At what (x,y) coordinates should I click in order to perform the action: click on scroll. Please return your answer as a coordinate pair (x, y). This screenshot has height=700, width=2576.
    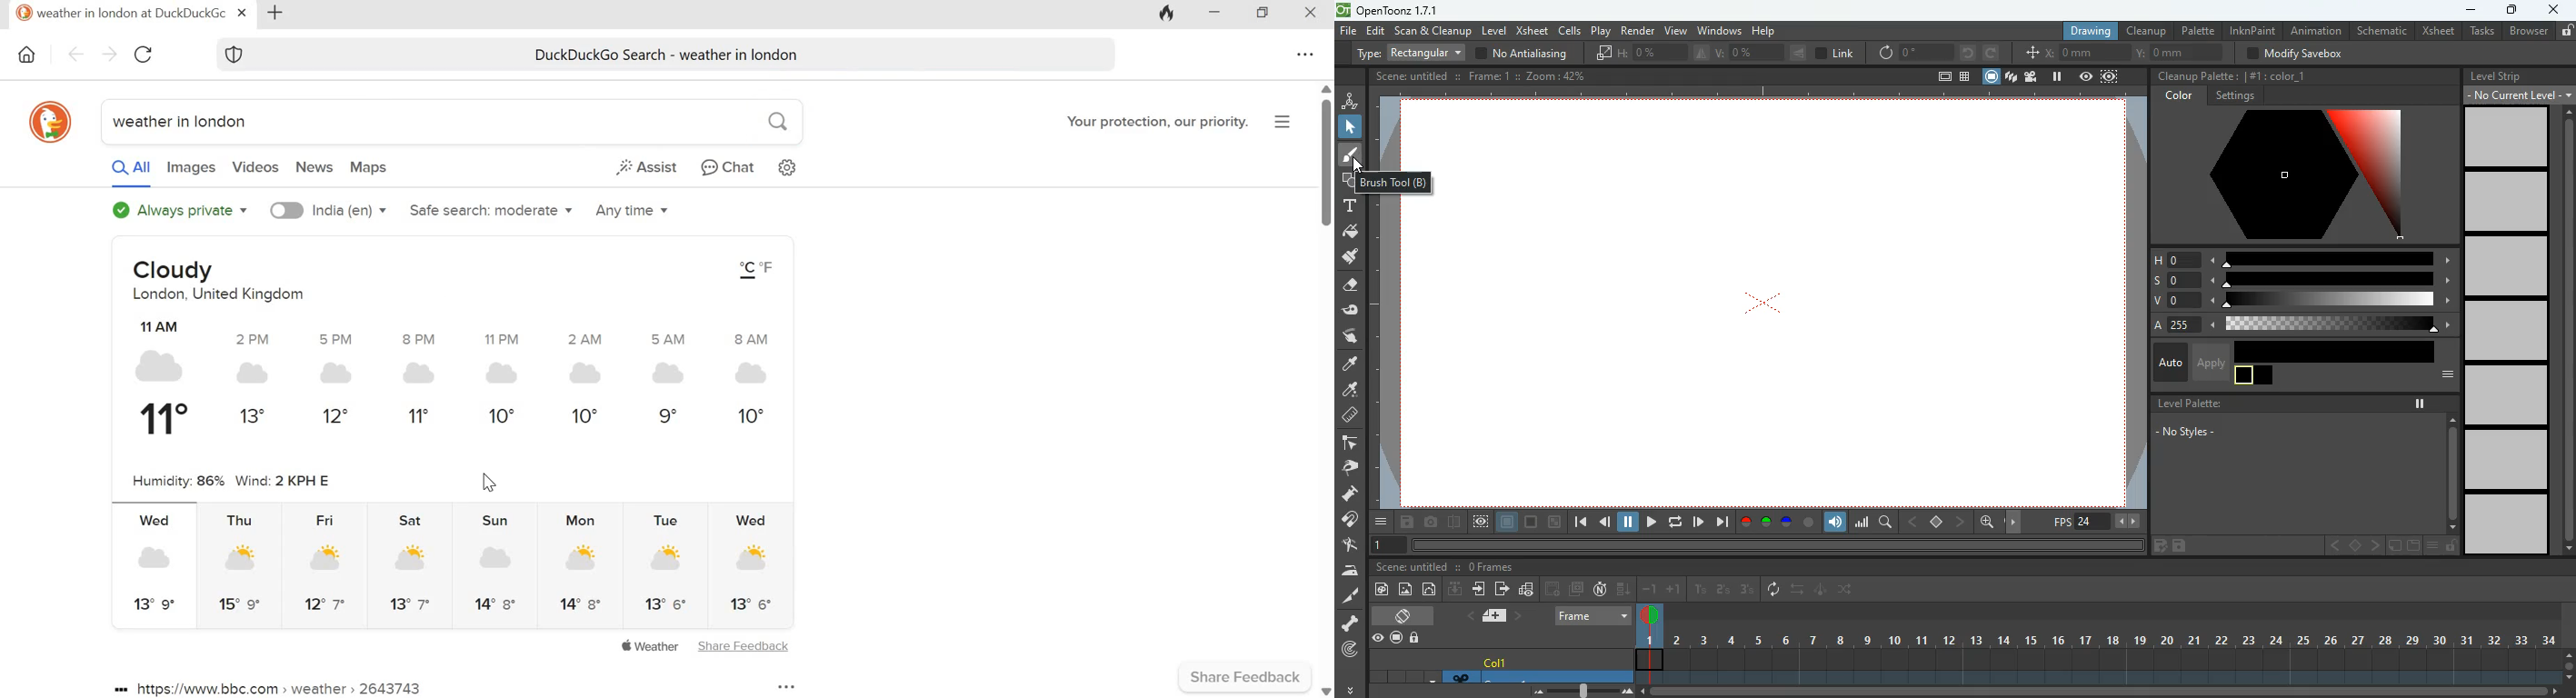
    Looking at the image, I should click on (2451, 472).